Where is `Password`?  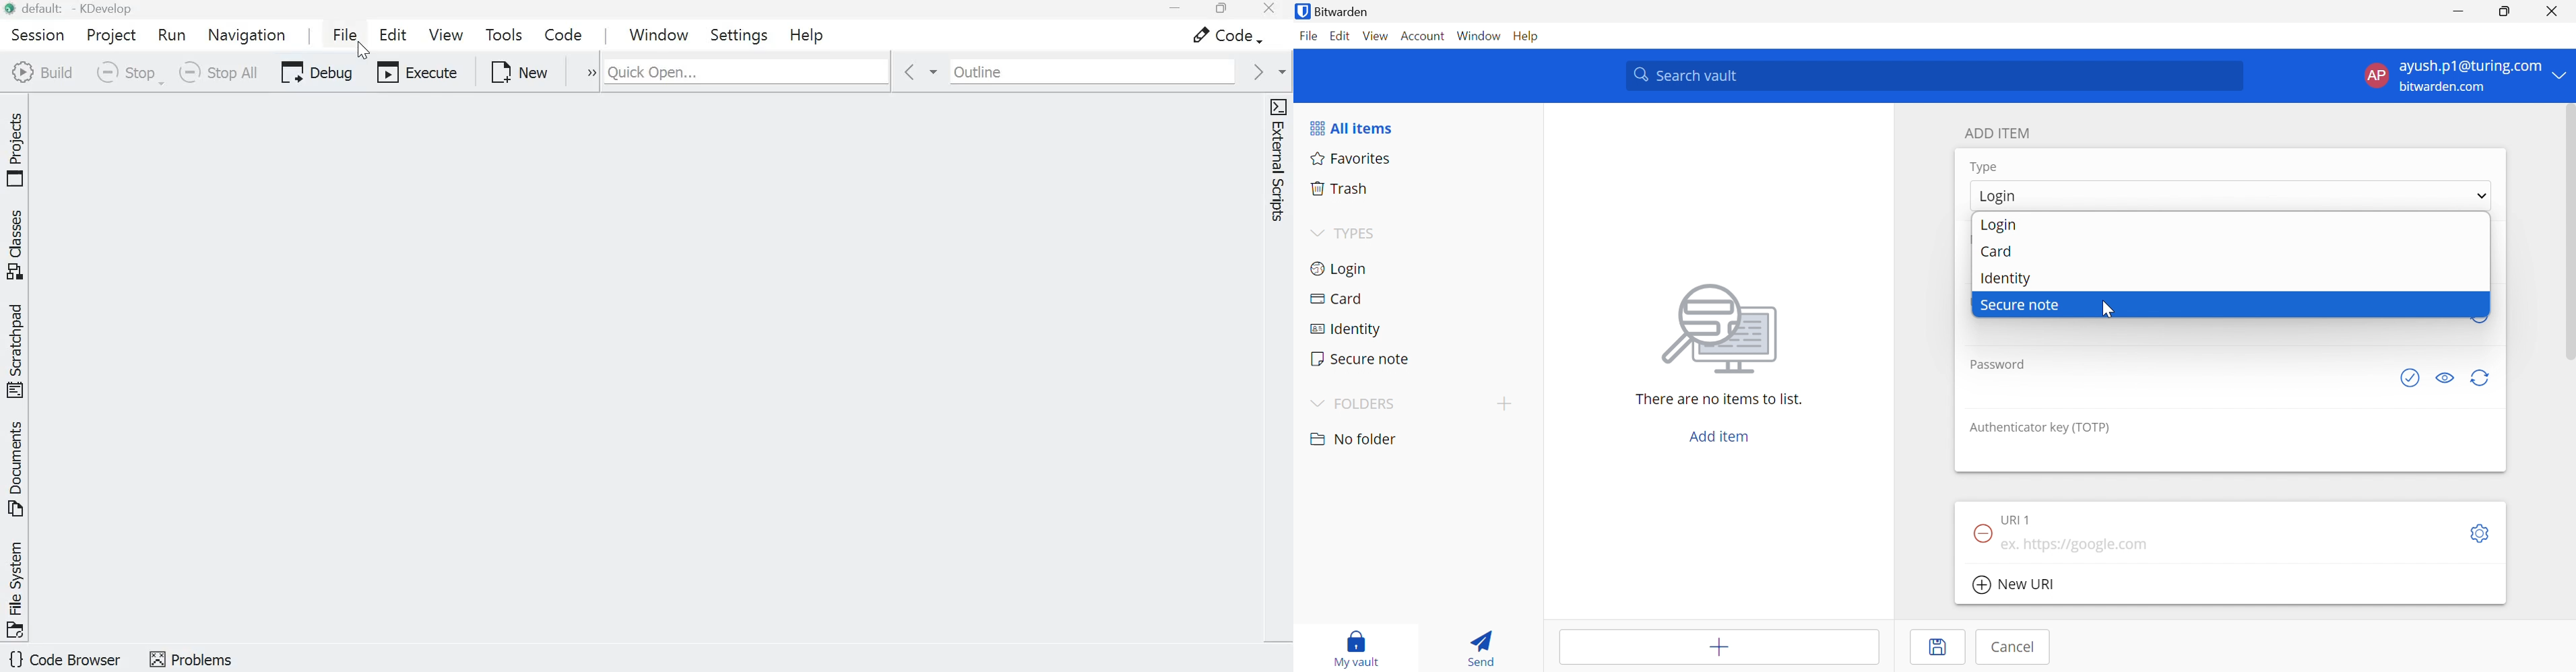 Password is located at coordinates (1998, 366).